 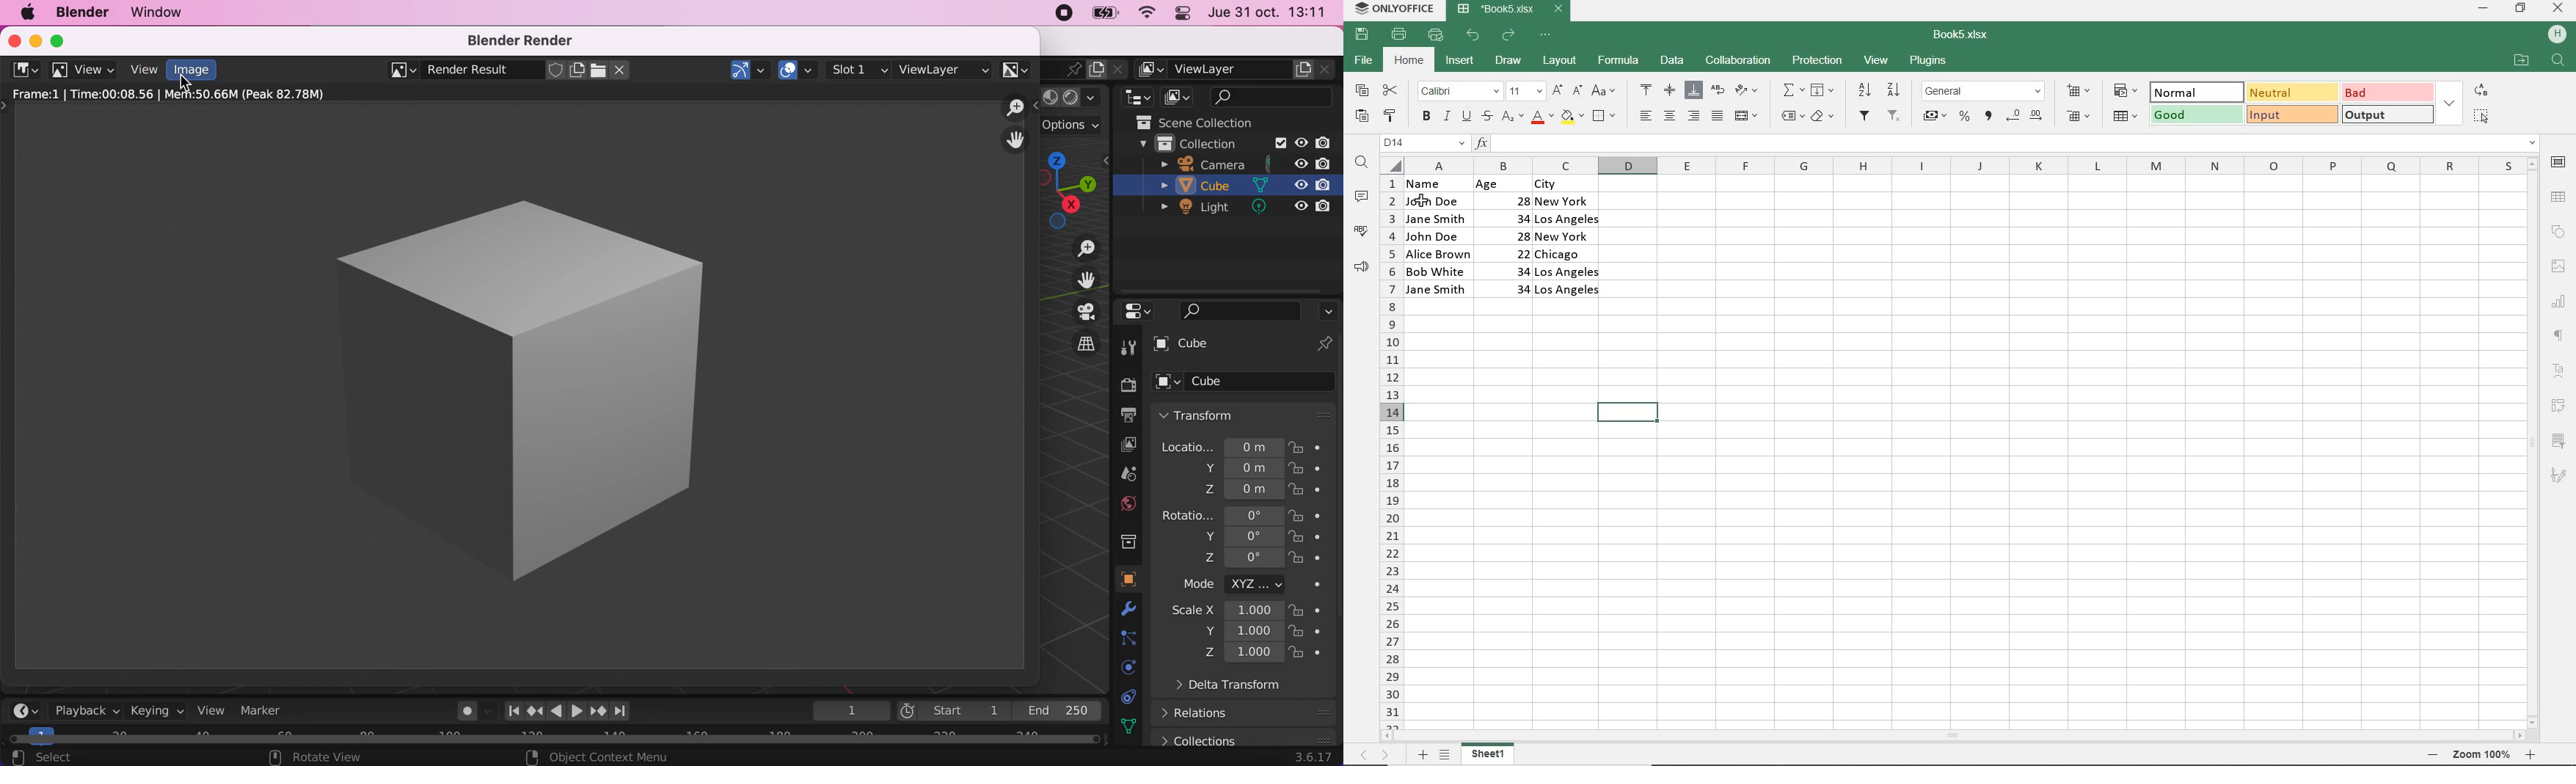 What do you see at coordinates (560, 737) in the screenshot?
I see `horizontal scroll bar` at bounding box center [560, 737].